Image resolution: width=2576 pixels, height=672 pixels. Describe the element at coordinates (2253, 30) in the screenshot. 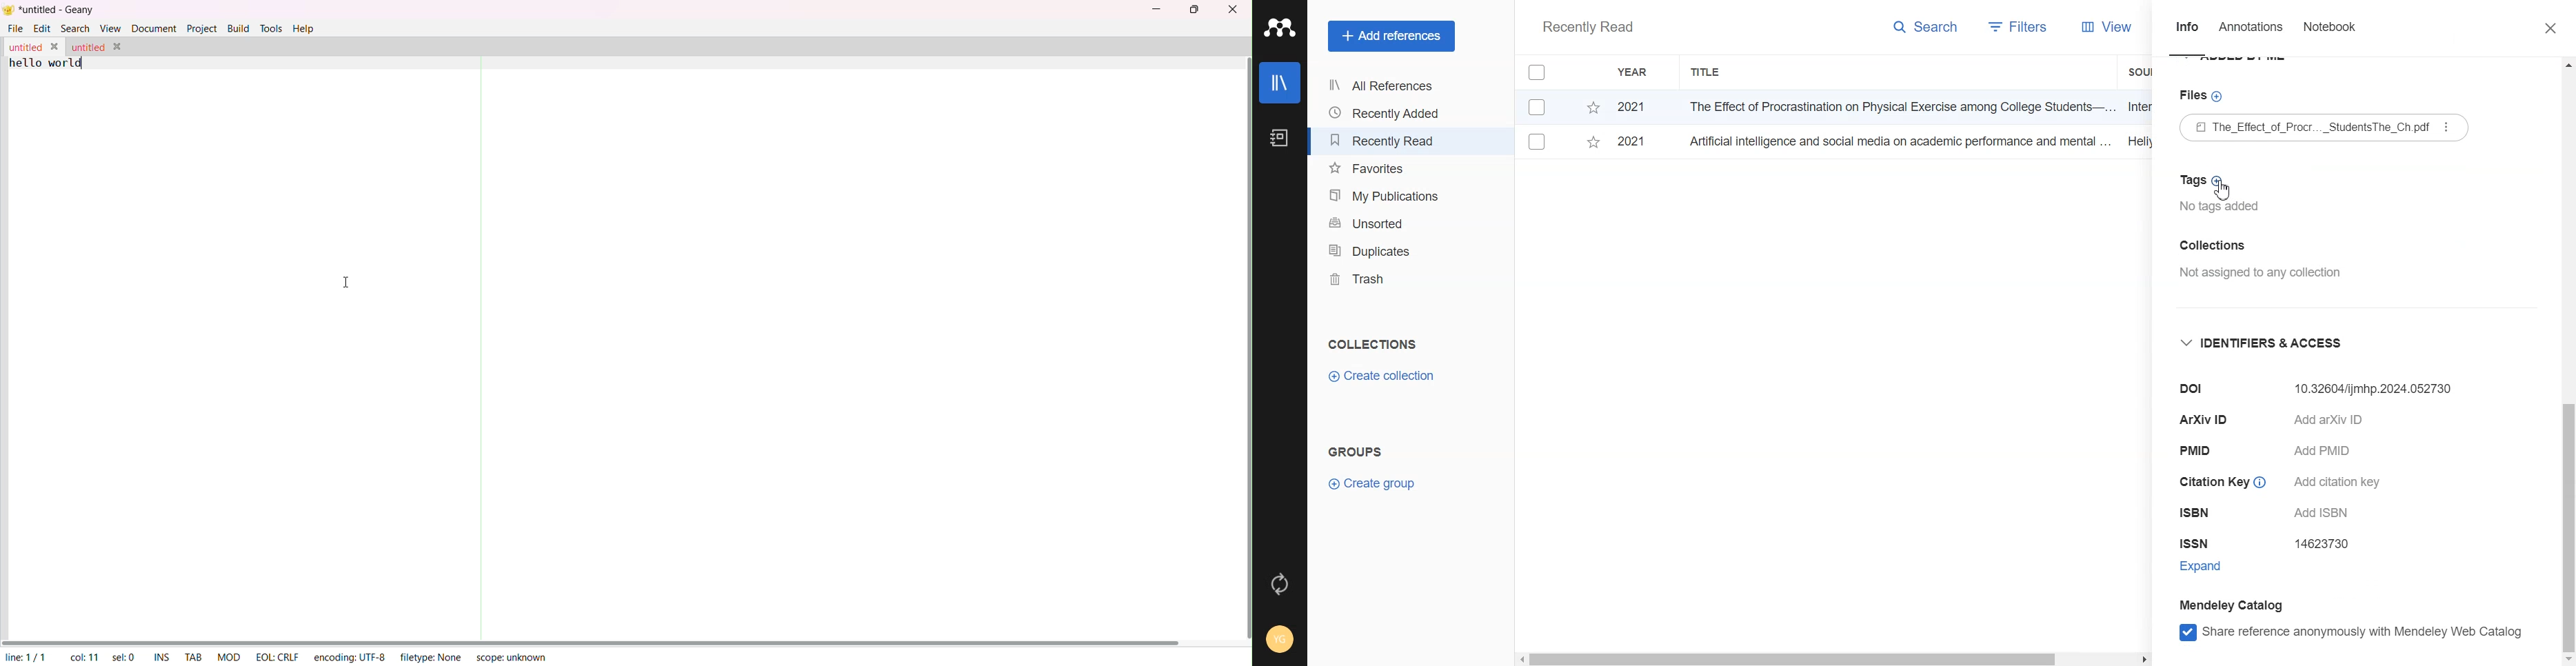

I see `Annotations` at that location.